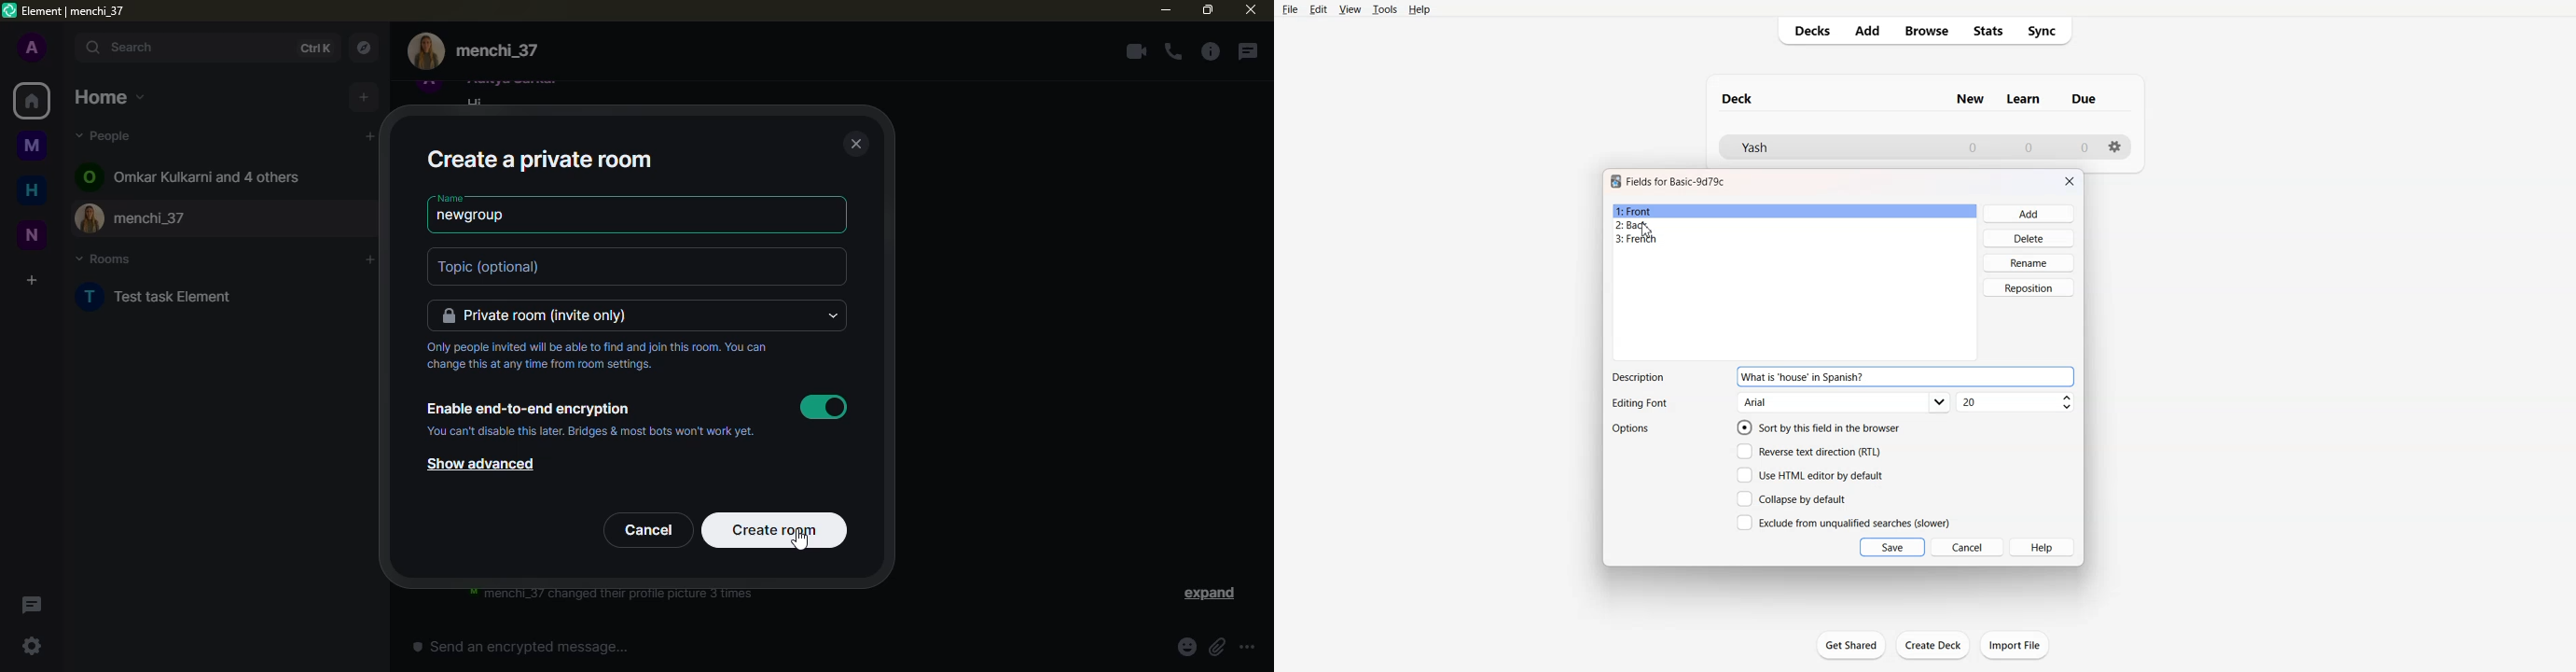 This screenshot has height=672, width=2576. What do you see at coordinates (856, 143) in the screenshot?
I see `close` at bounding box center [856, 143].